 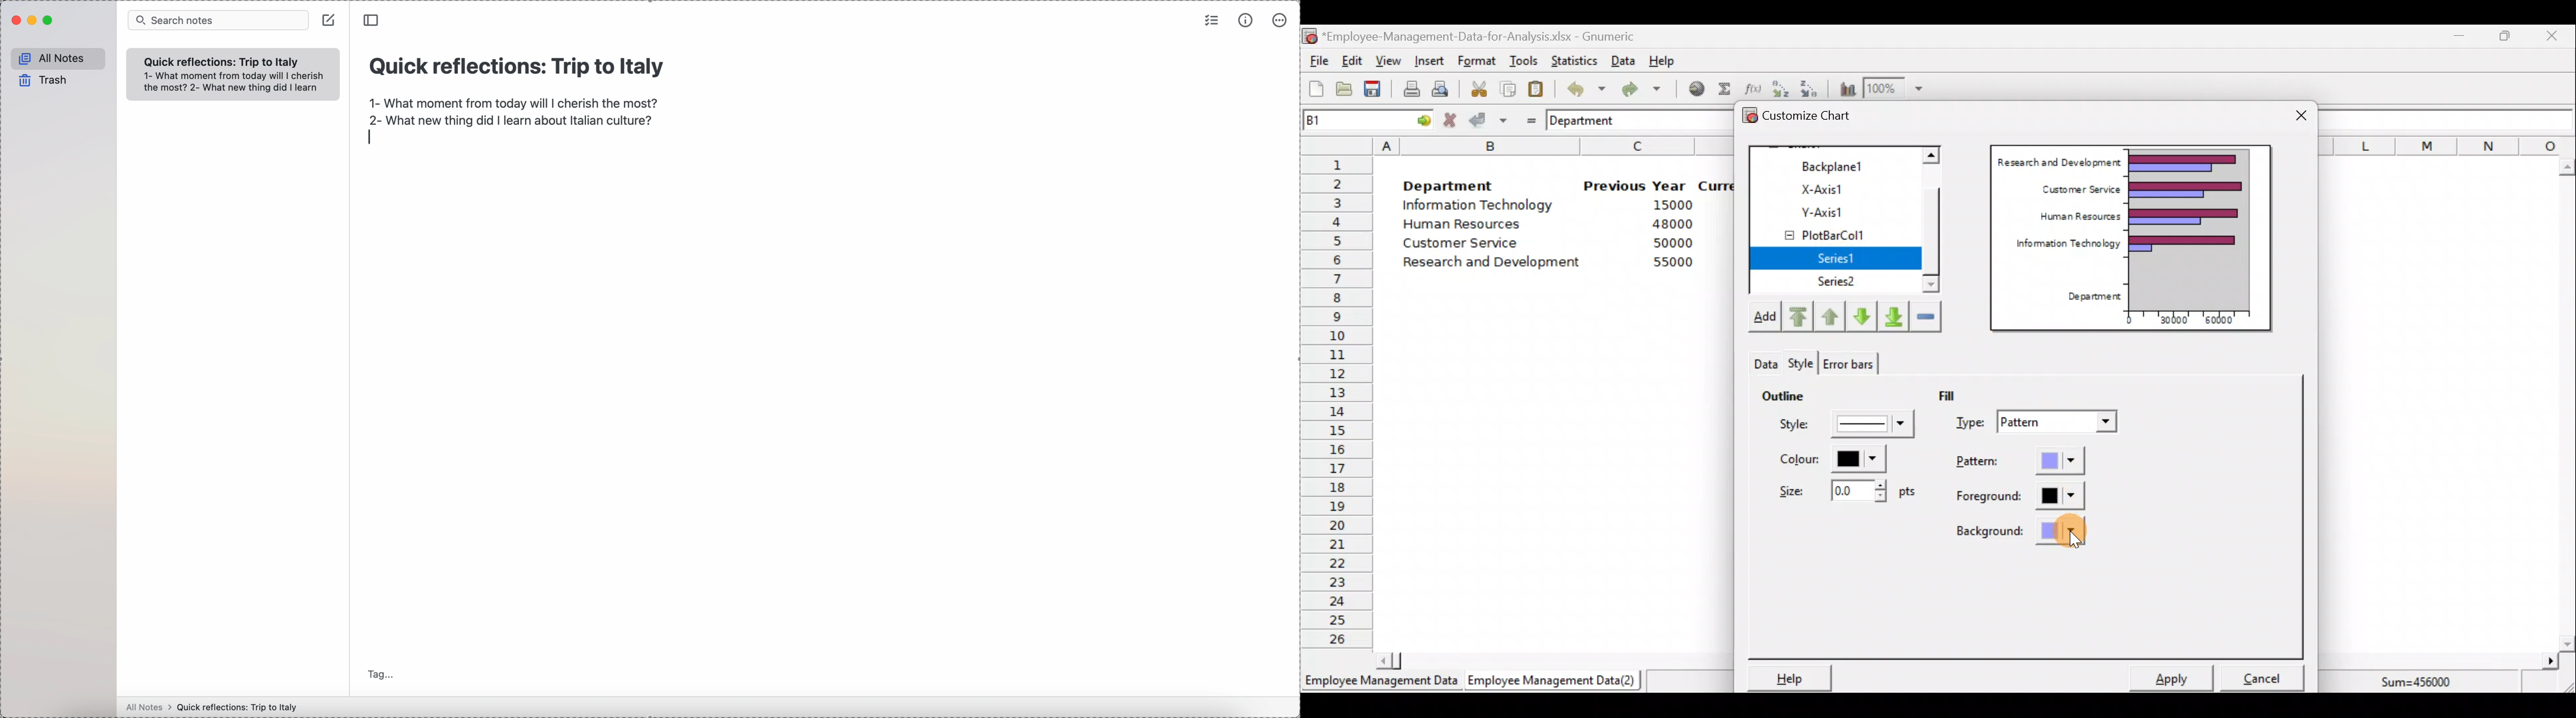 What do you see at coordinates (1787, 677) in the screenshot?
I see `Help` at bounding box center [1787, 677].